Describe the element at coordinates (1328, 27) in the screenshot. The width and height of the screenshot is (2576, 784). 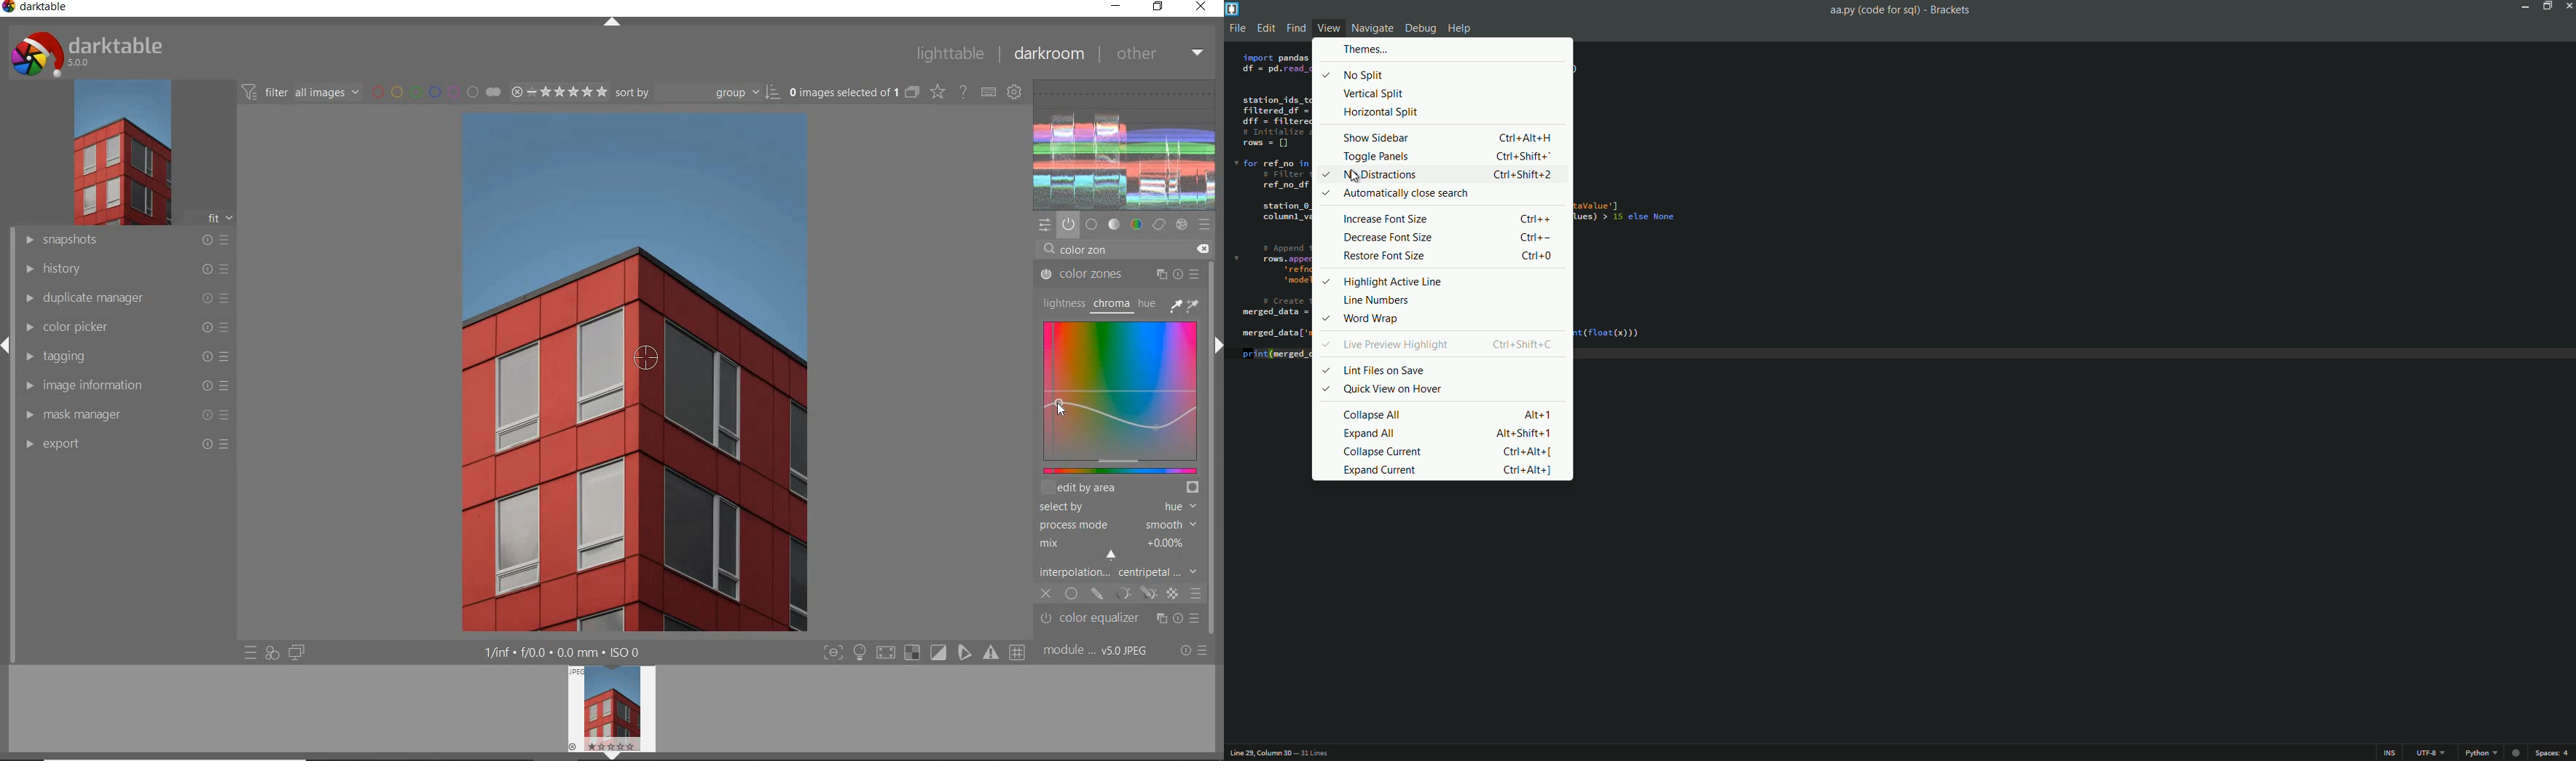
I see `view menu` at that location.